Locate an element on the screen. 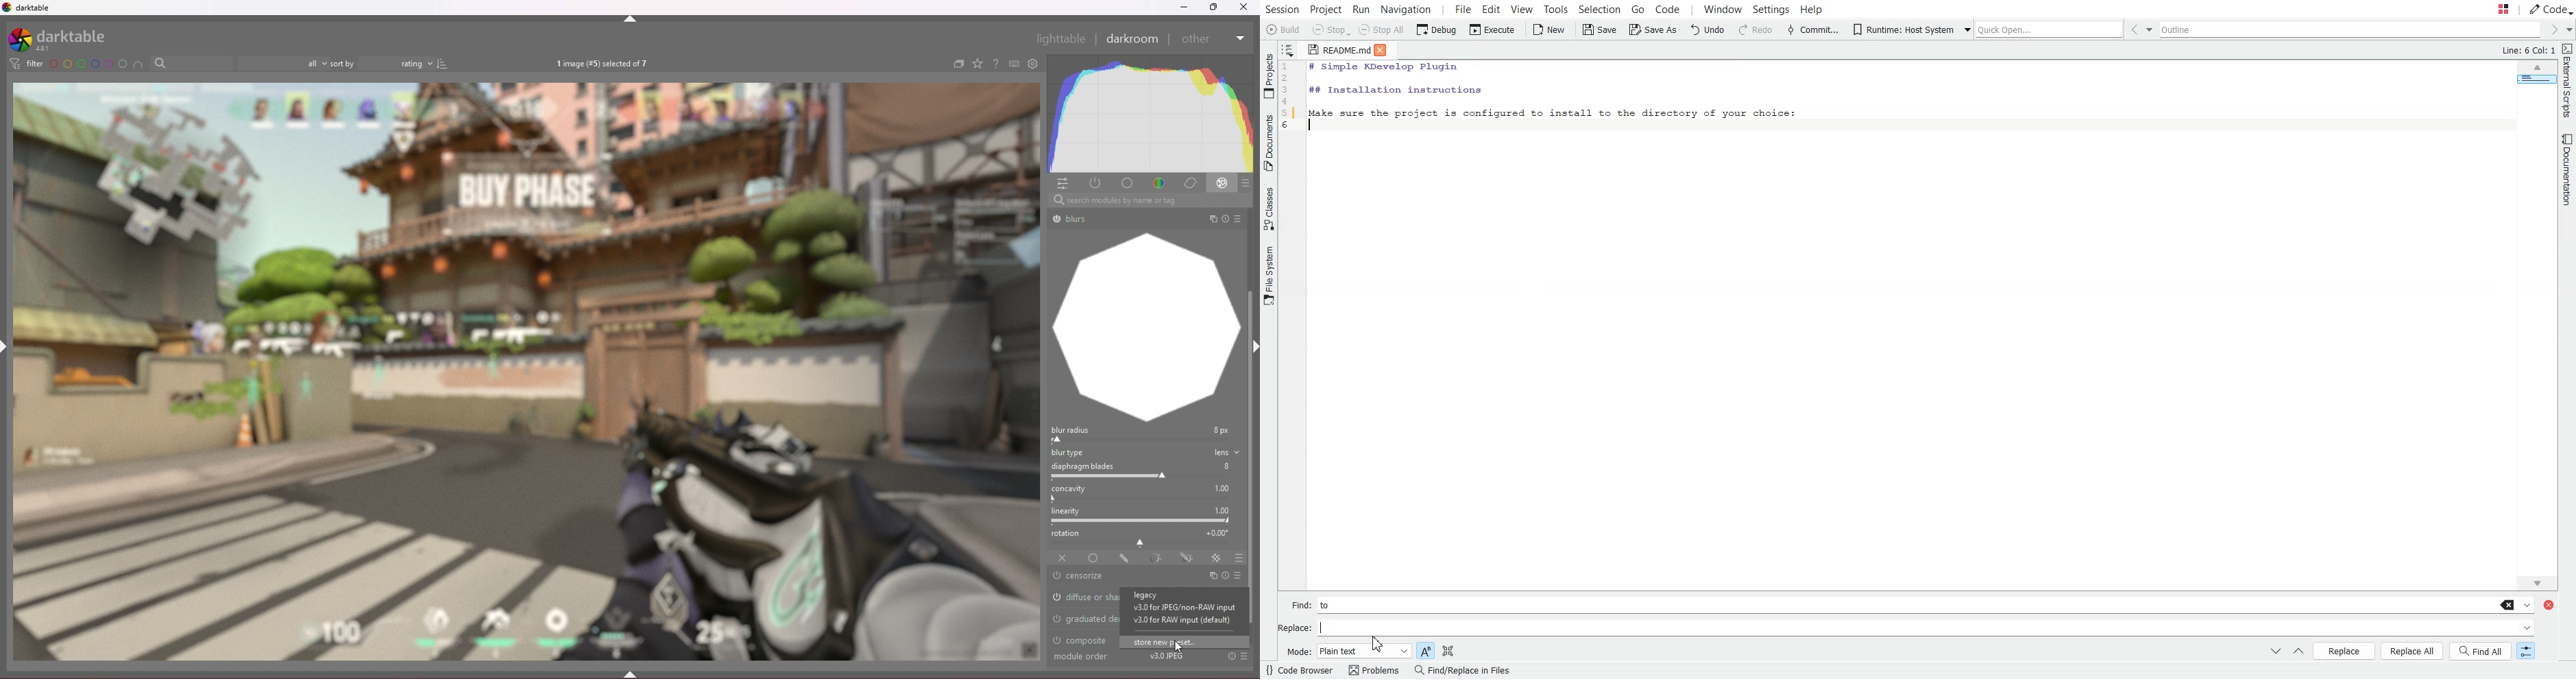 This screenshot has width=2576, height=700. blur radius is located at coordinates (1144, 434).